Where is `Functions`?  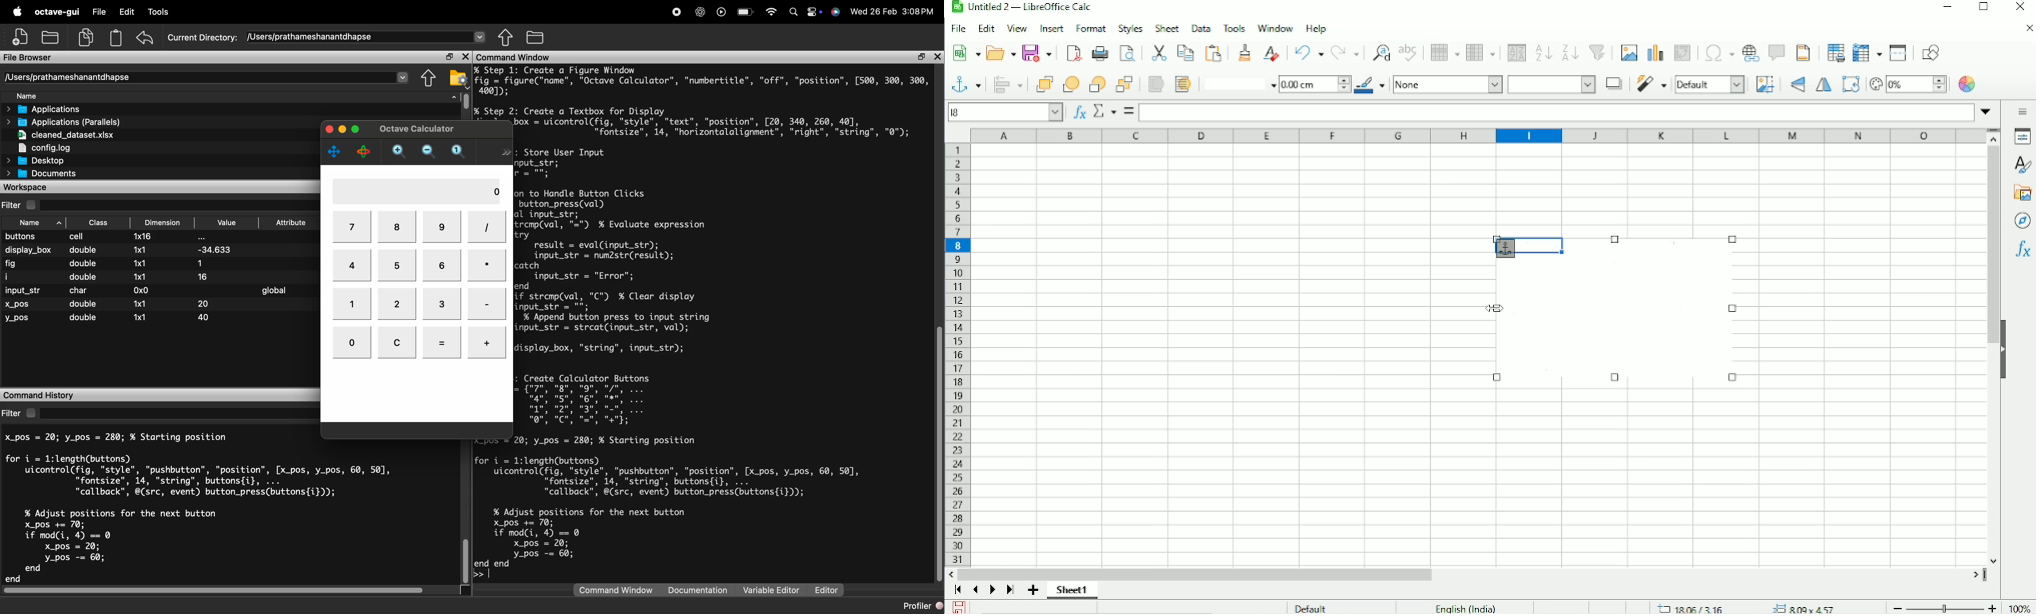
Functions is located at coordinates (2022, 251).